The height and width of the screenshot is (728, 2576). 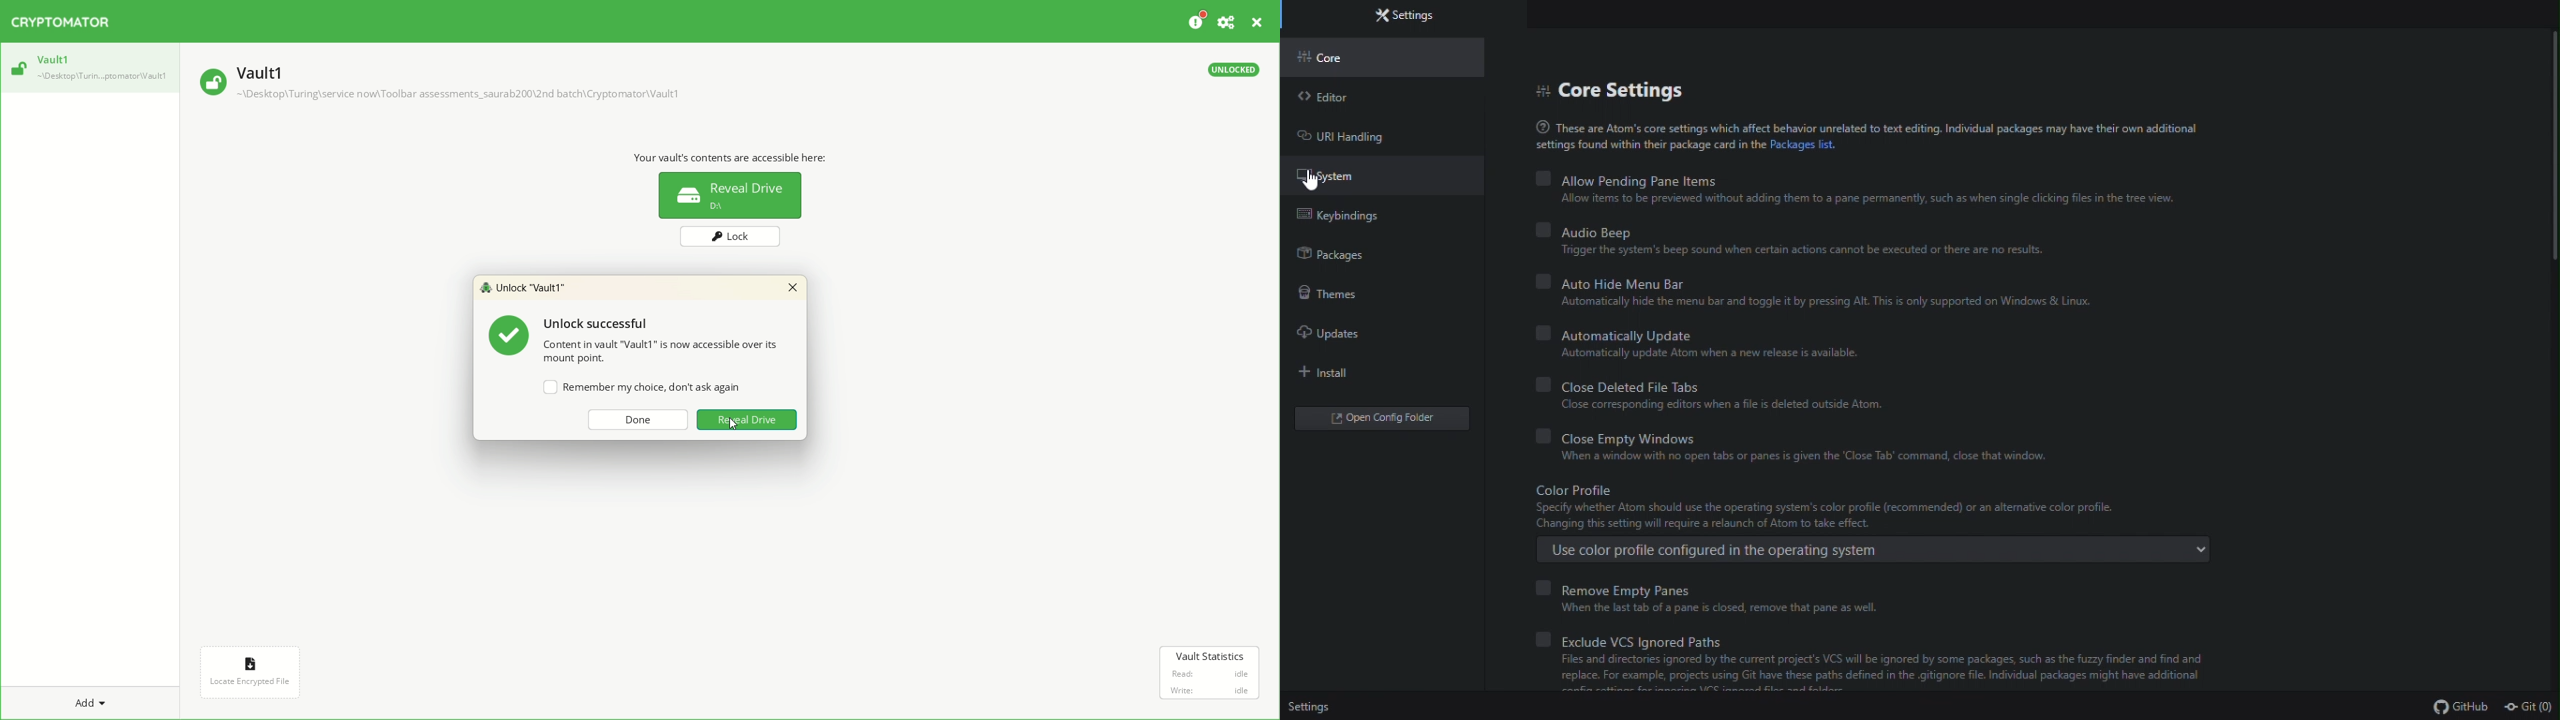 I want to click on themes, so click(x=1335, y=297).